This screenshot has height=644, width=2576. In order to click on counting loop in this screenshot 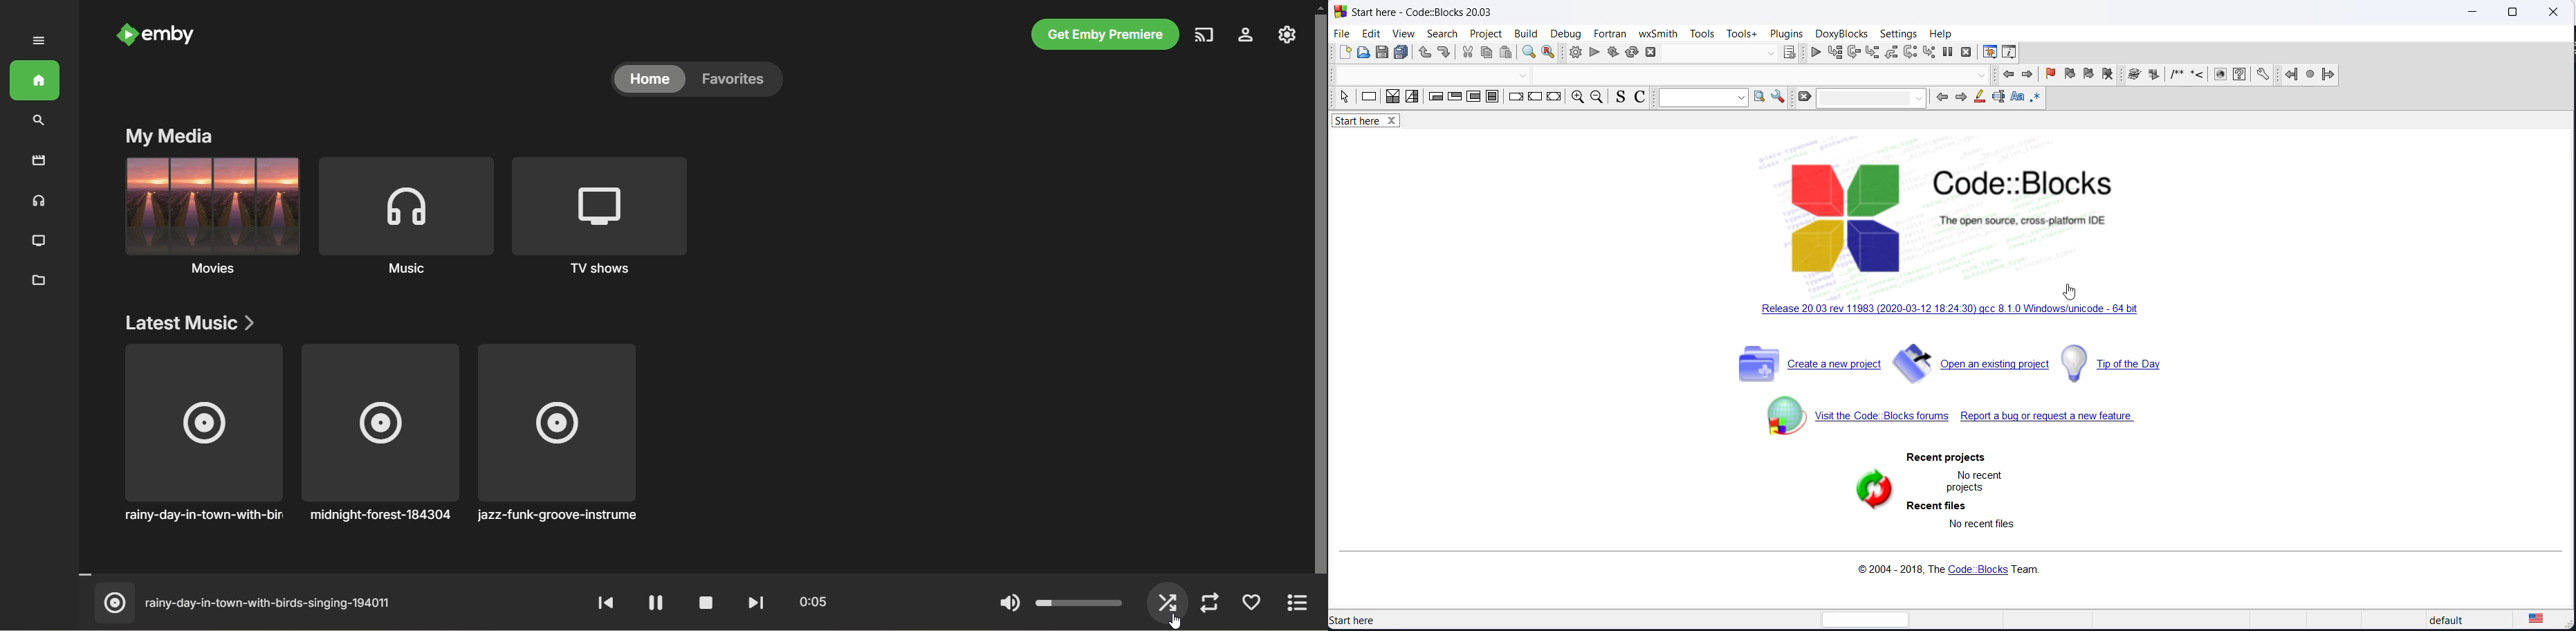, I will do `click(1473, 98)`.